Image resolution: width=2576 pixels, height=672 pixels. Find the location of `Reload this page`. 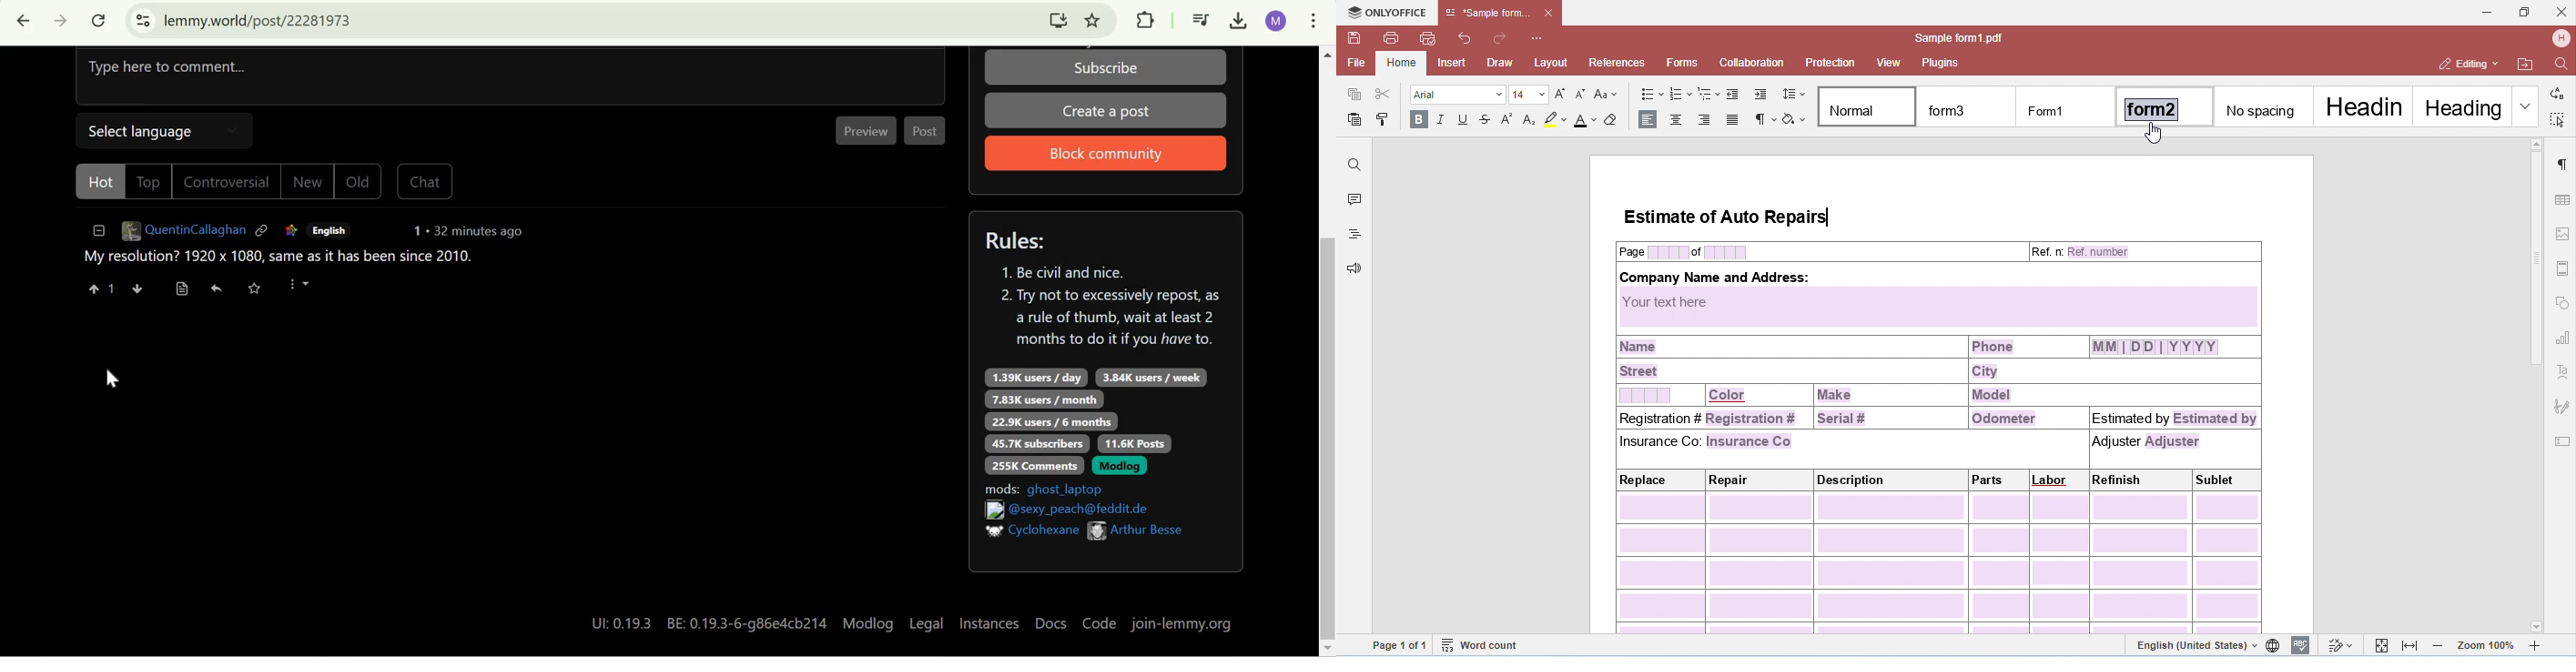

Reload this page is located at coordinates (100, 20).